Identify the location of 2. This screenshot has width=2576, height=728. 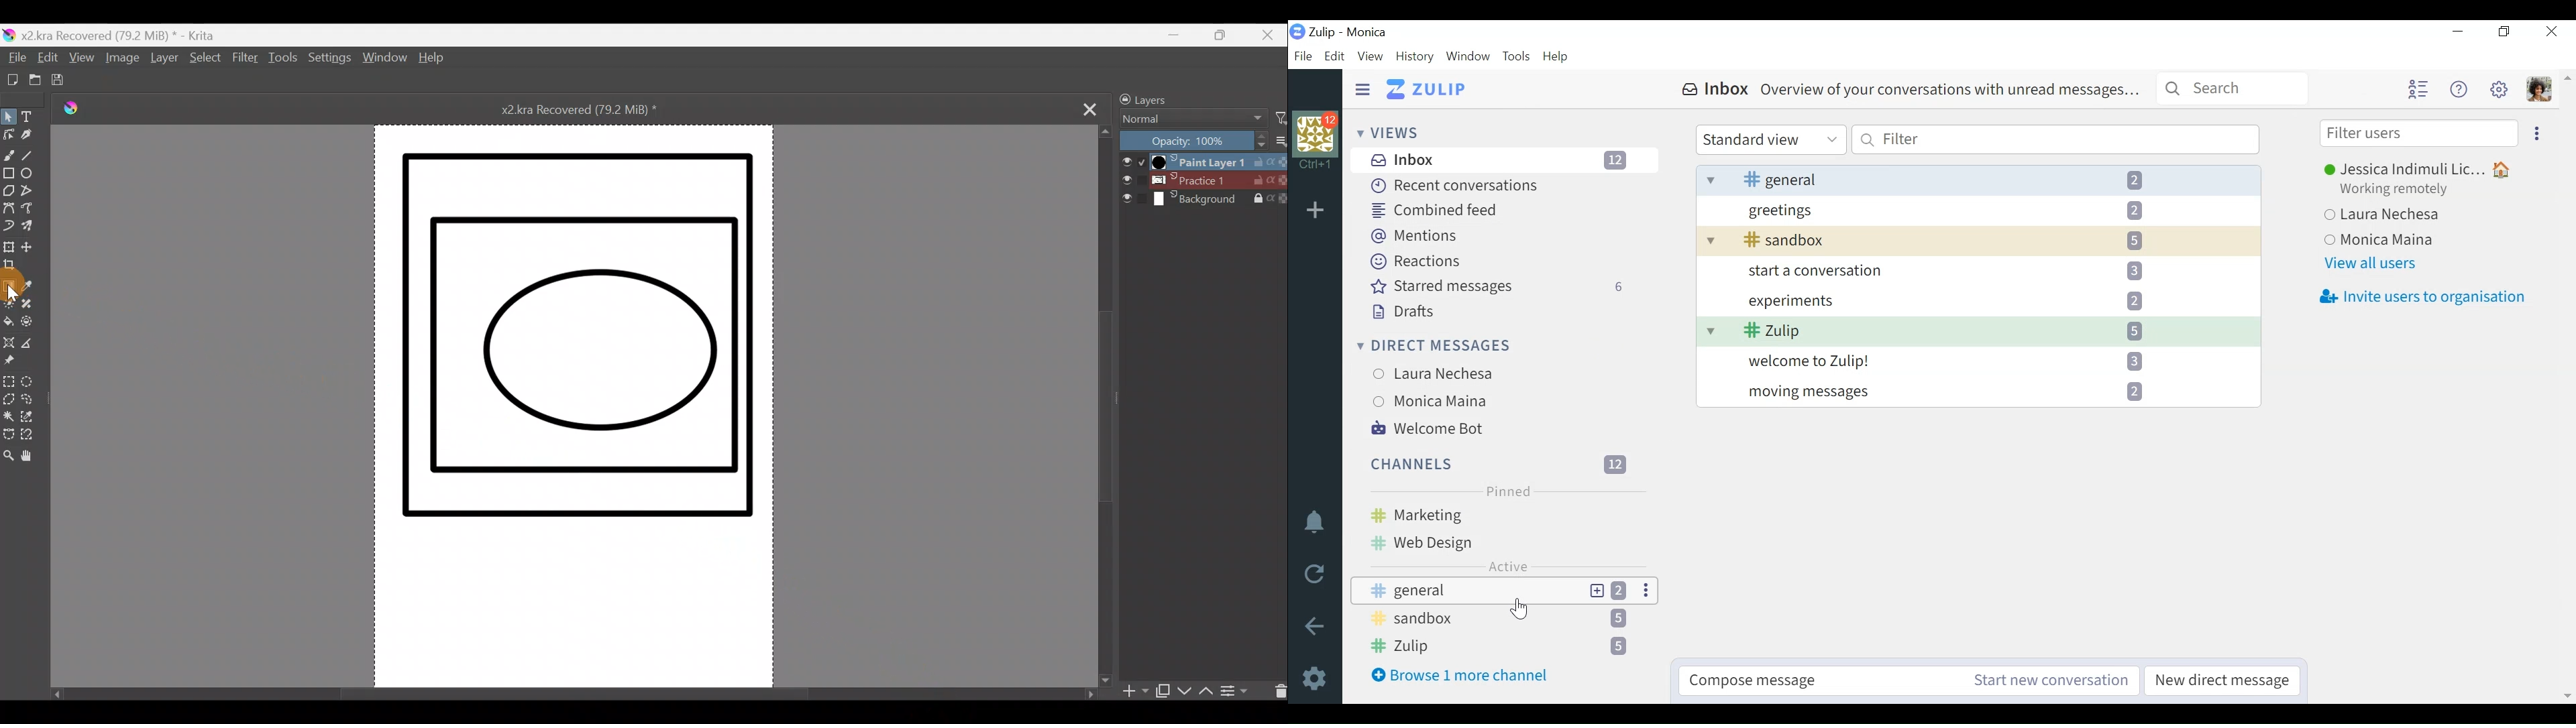
(1623, 591).